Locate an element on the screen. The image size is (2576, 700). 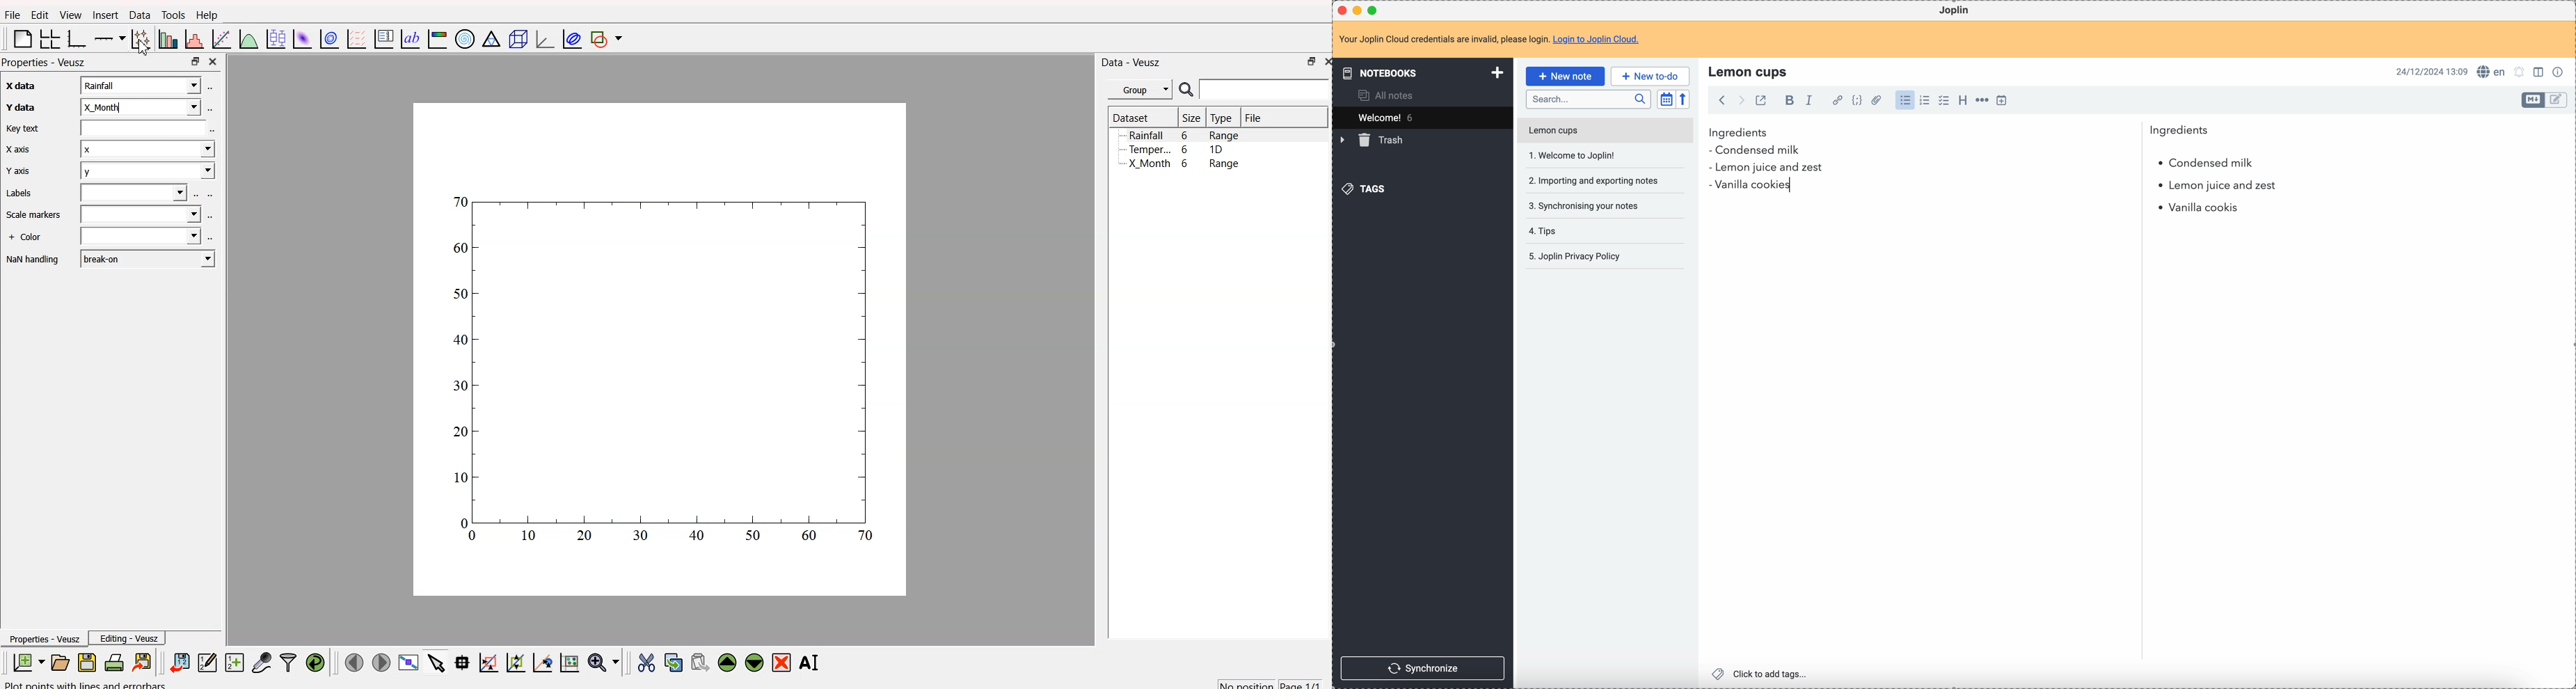
check list is located at coordinates (1943, 100).